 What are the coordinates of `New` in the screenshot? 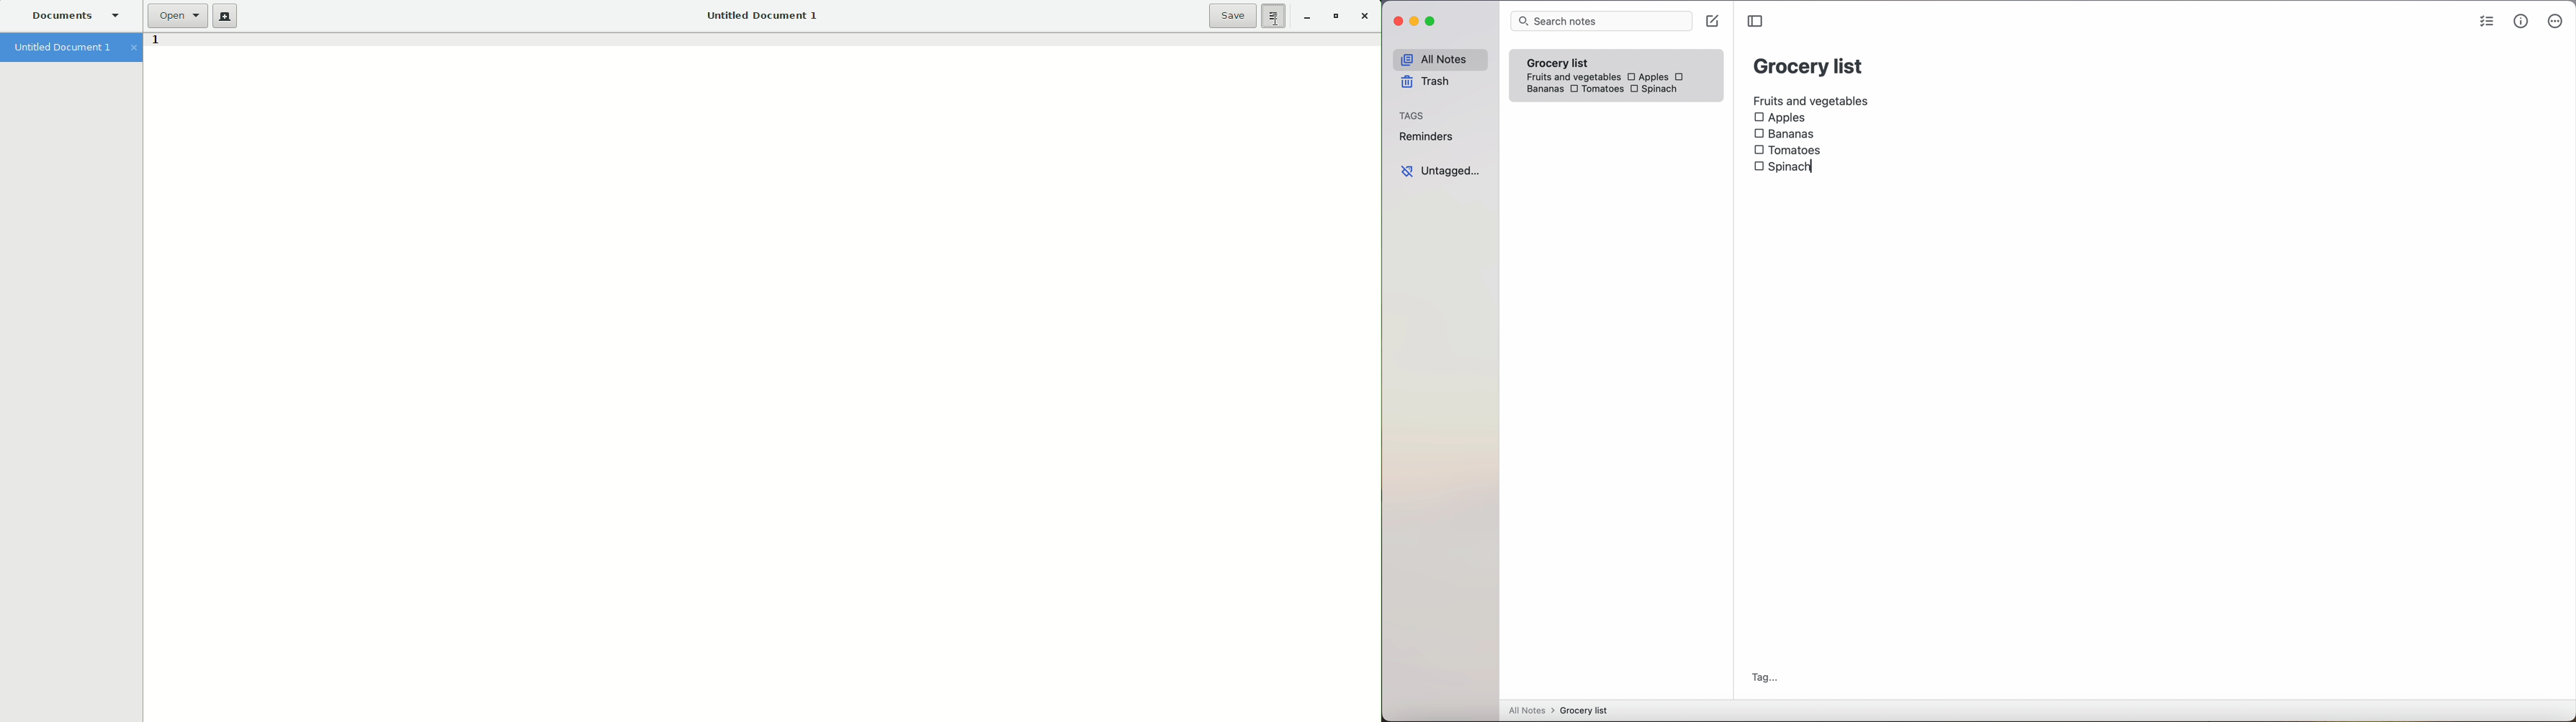 It's located at (225, 17).